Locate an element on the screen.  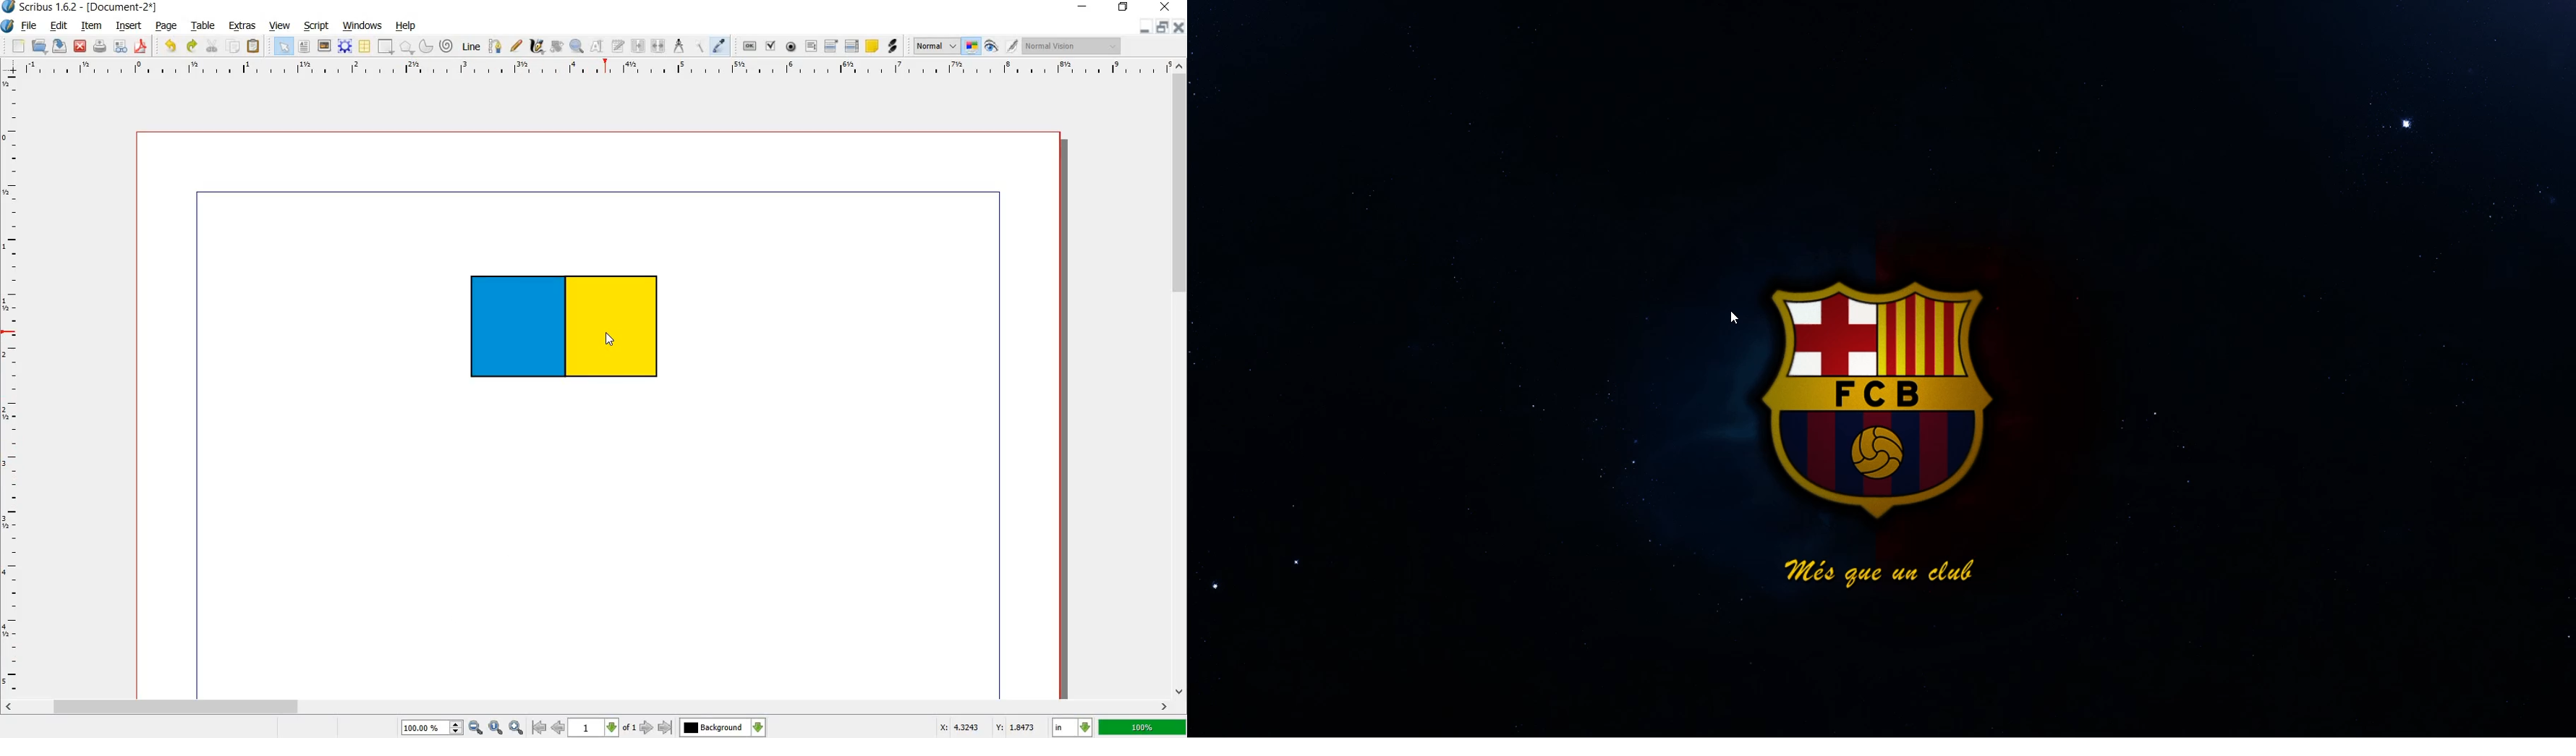
item is located at coordinates (92, 26).